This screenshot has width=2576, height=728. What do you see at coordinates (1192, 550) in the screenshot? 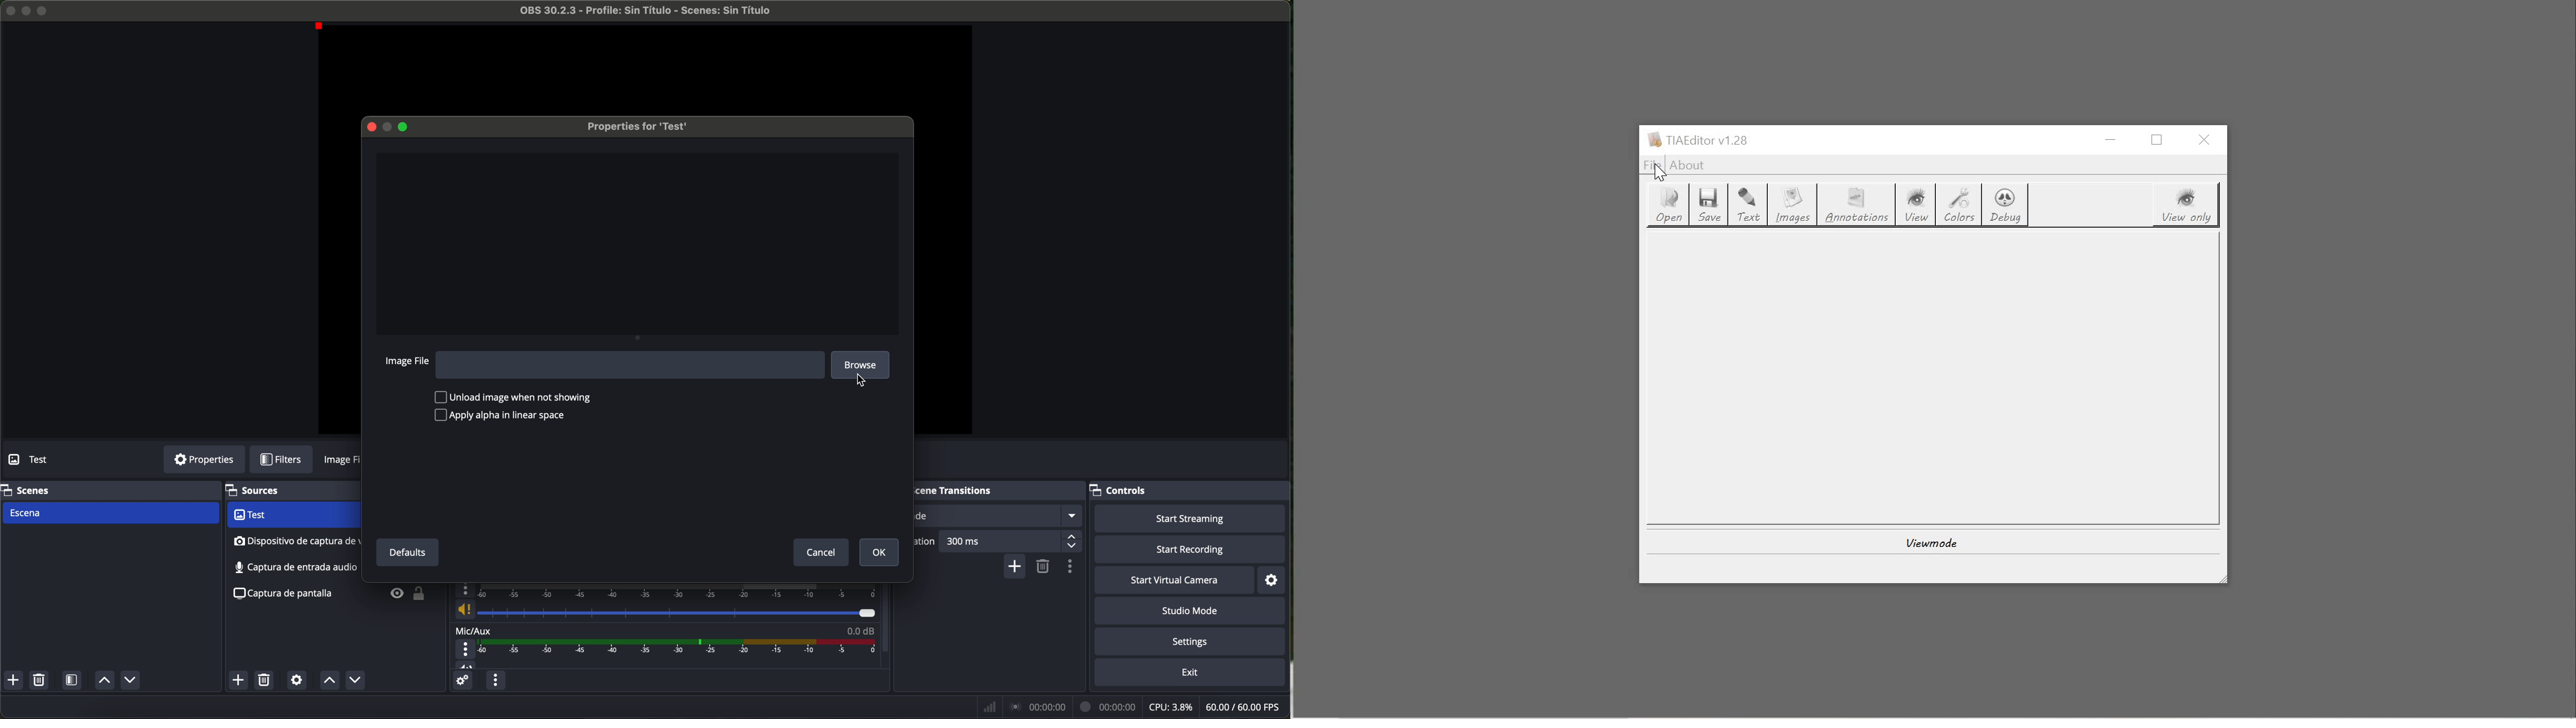
I see `start recording` at bounding box center [1192, 550].